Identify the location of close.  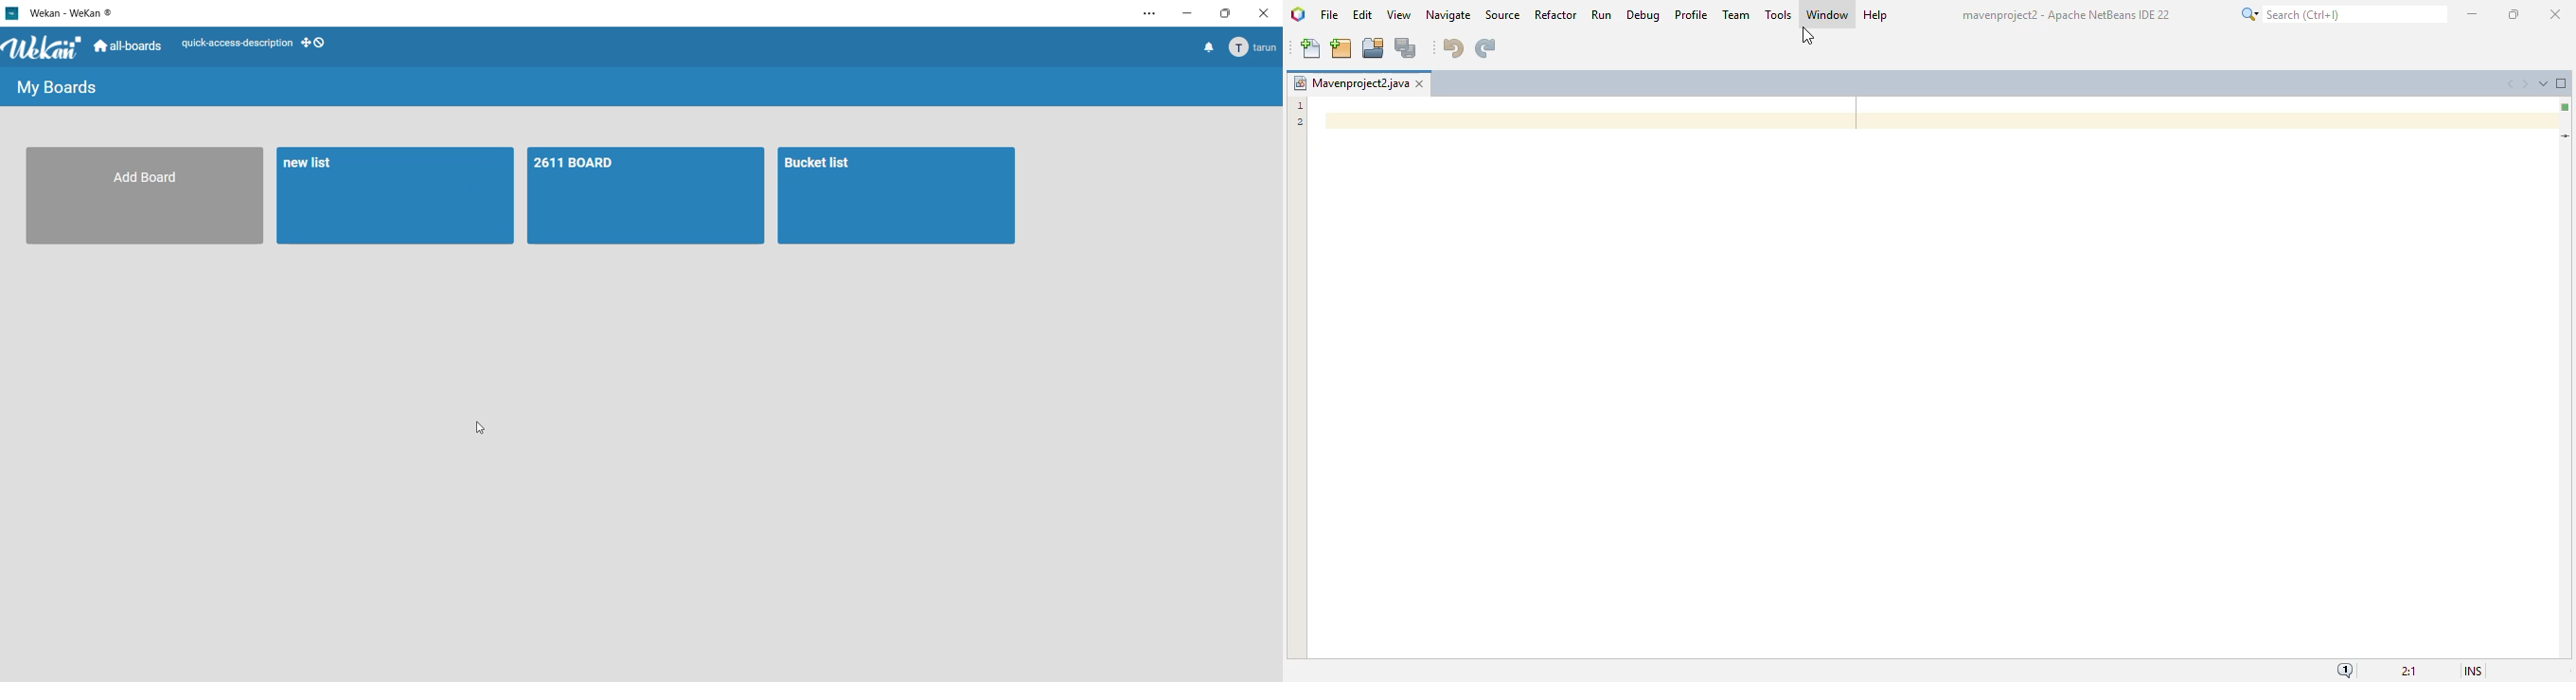
(1263, 13).